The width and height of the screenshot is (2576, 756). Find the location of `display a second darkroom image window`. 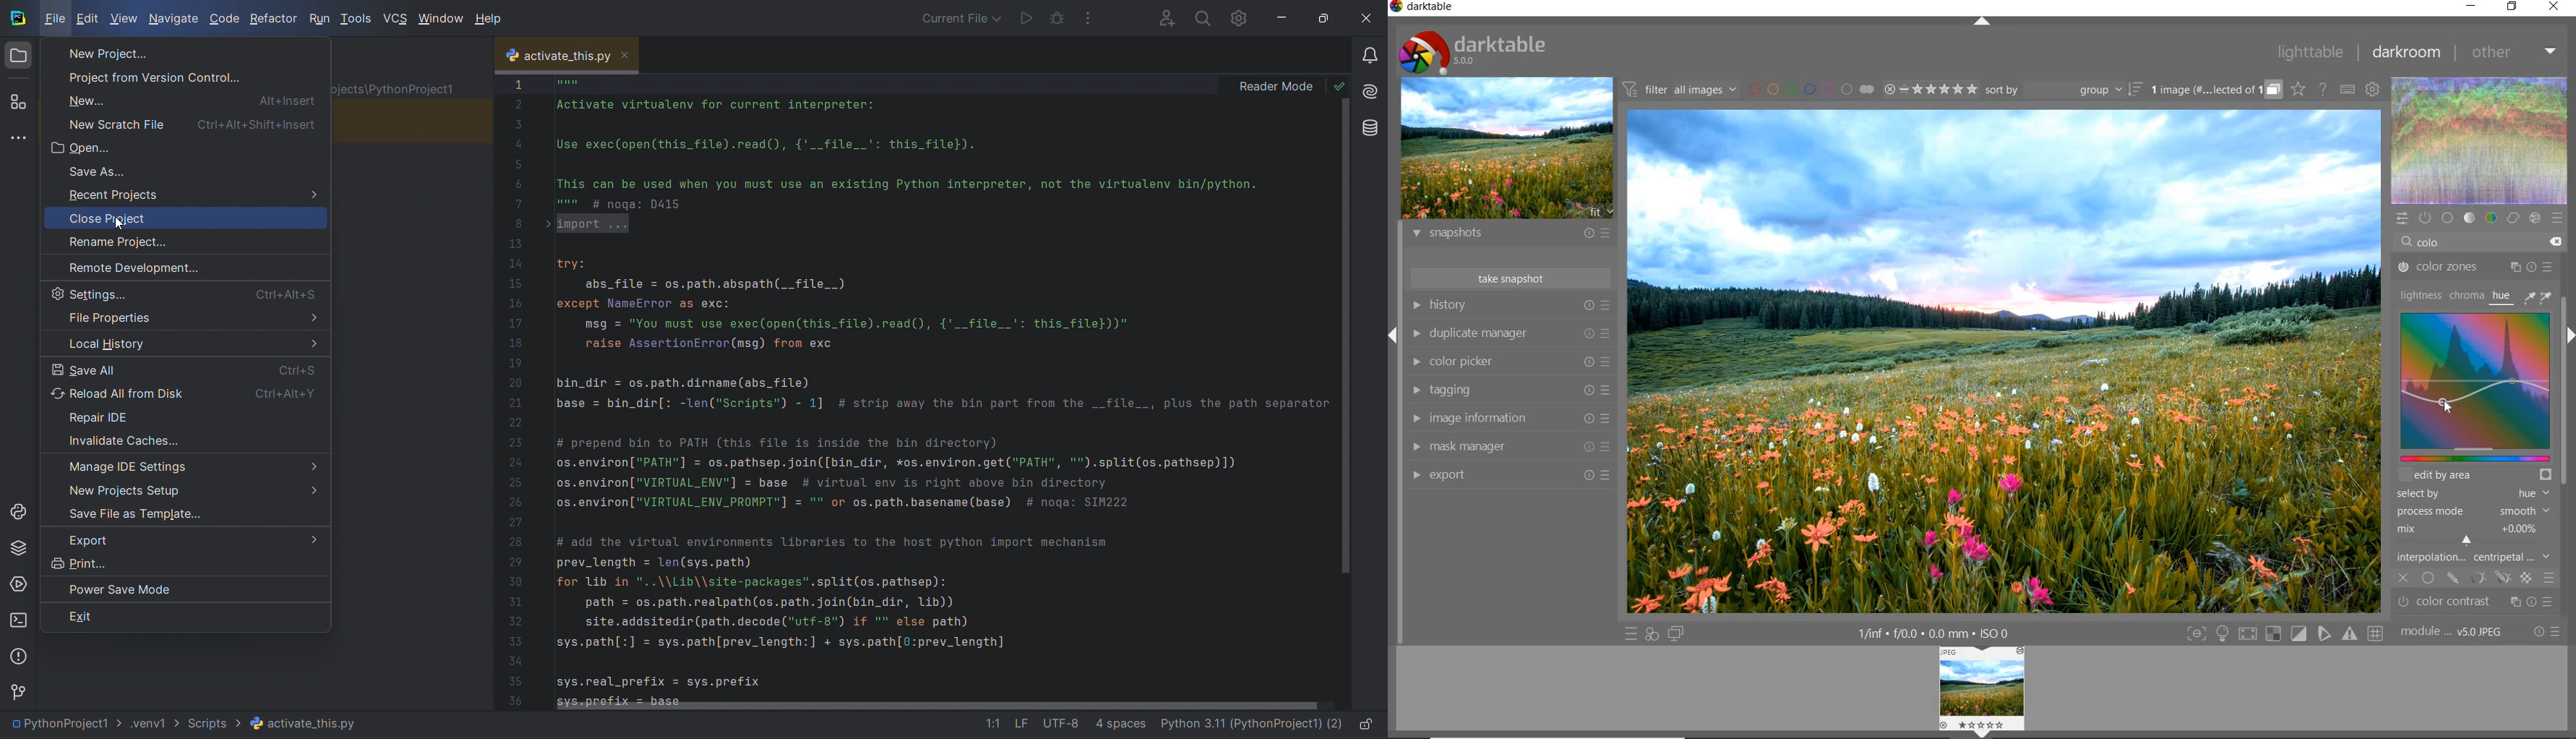

display a second darkroom image window is located at coordinates (1676, 633).